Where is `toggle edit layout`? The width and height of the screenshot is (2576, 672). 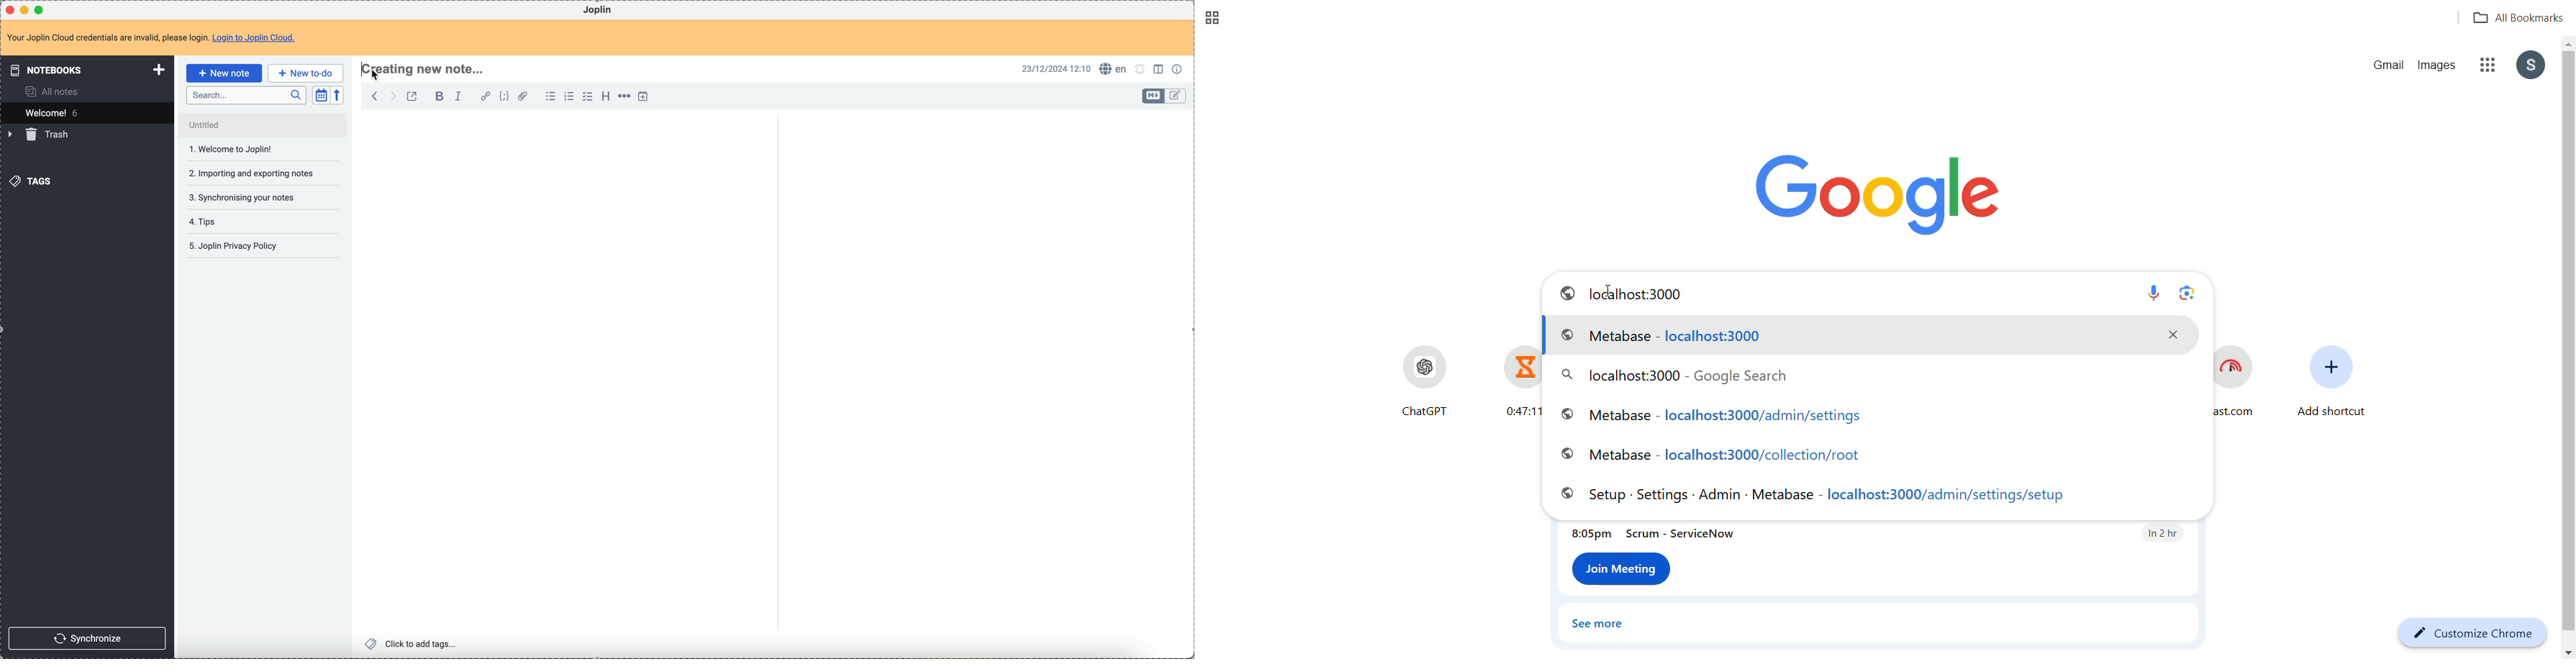
toggle edit layout is located at coordinates (1159, 68).